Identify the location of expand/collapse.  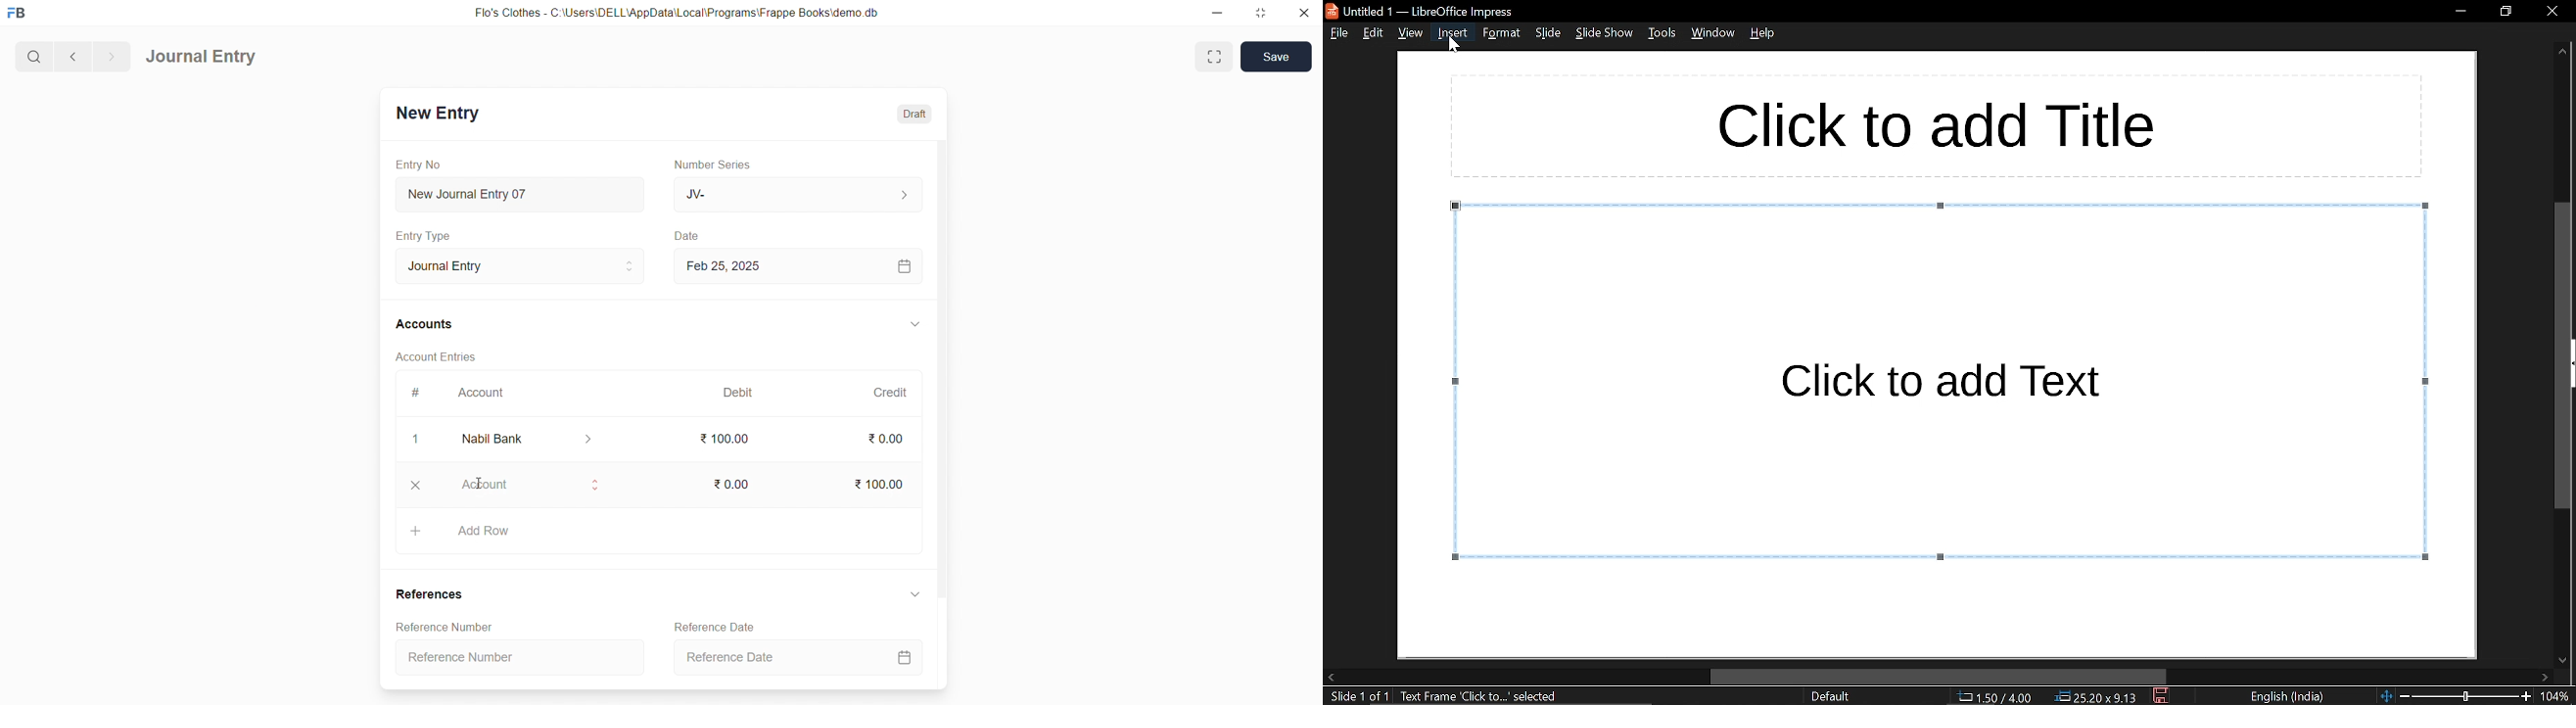
(914, 594).